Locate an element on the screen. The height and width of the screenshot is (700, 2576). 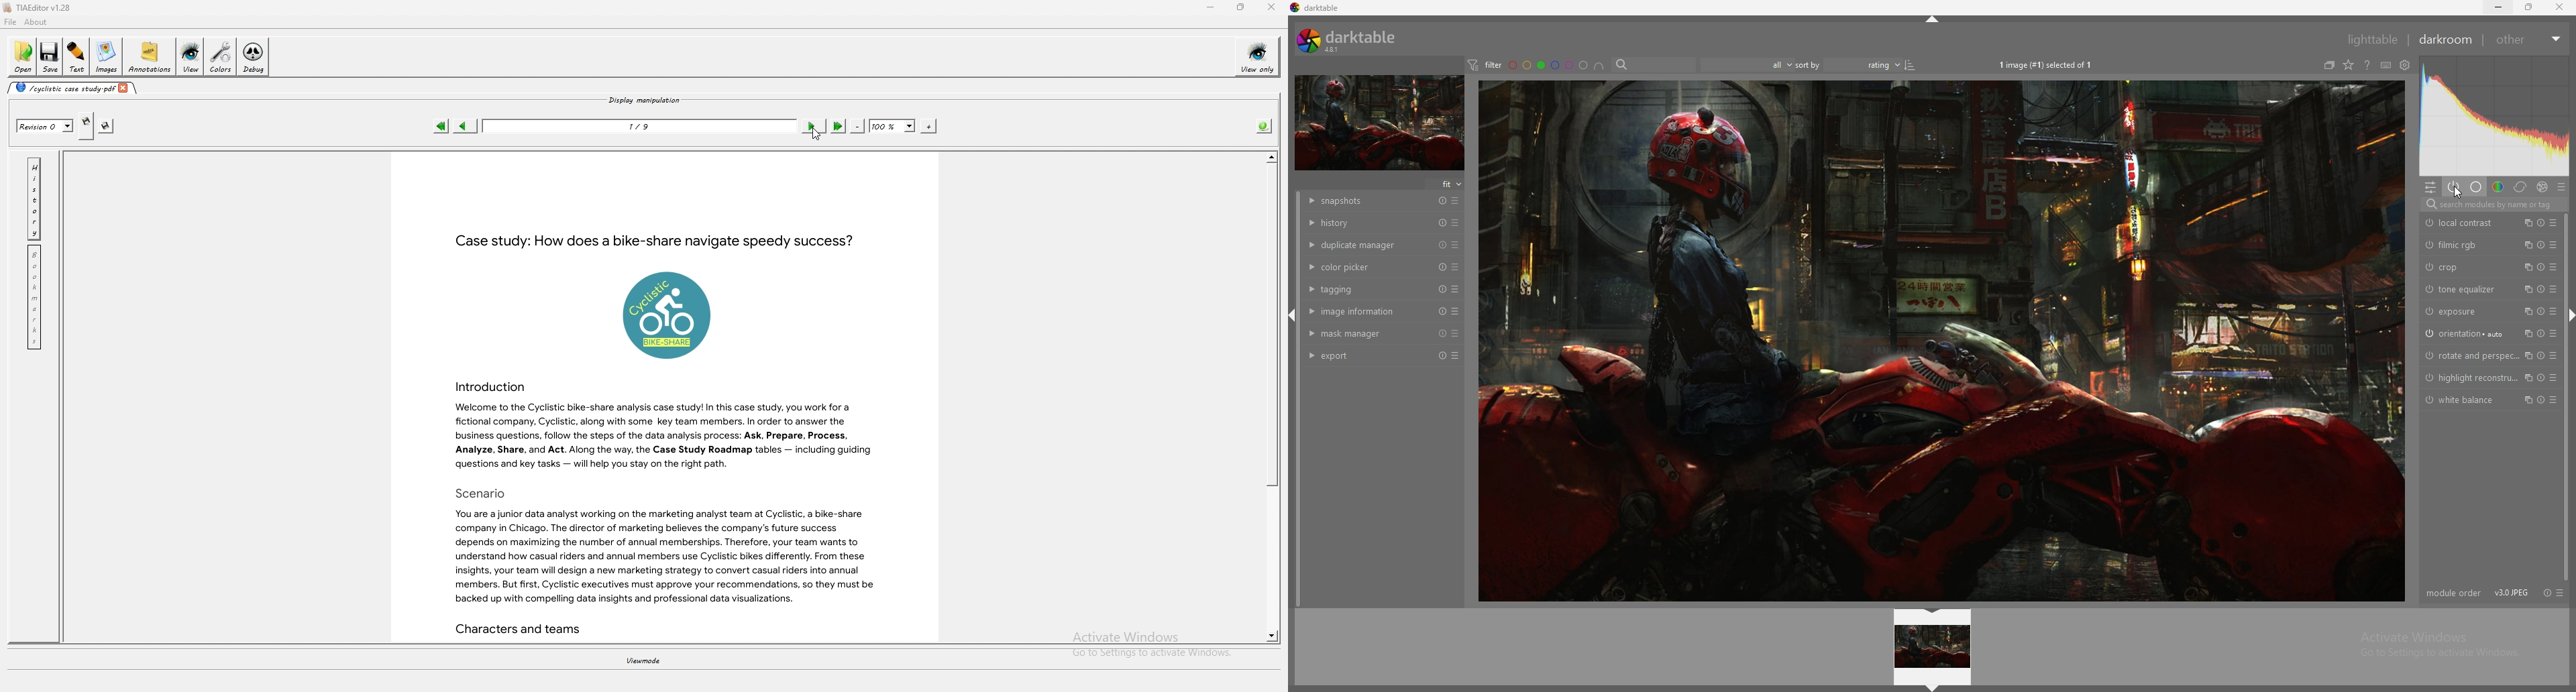
crop is located at coordinates (2465, 267).